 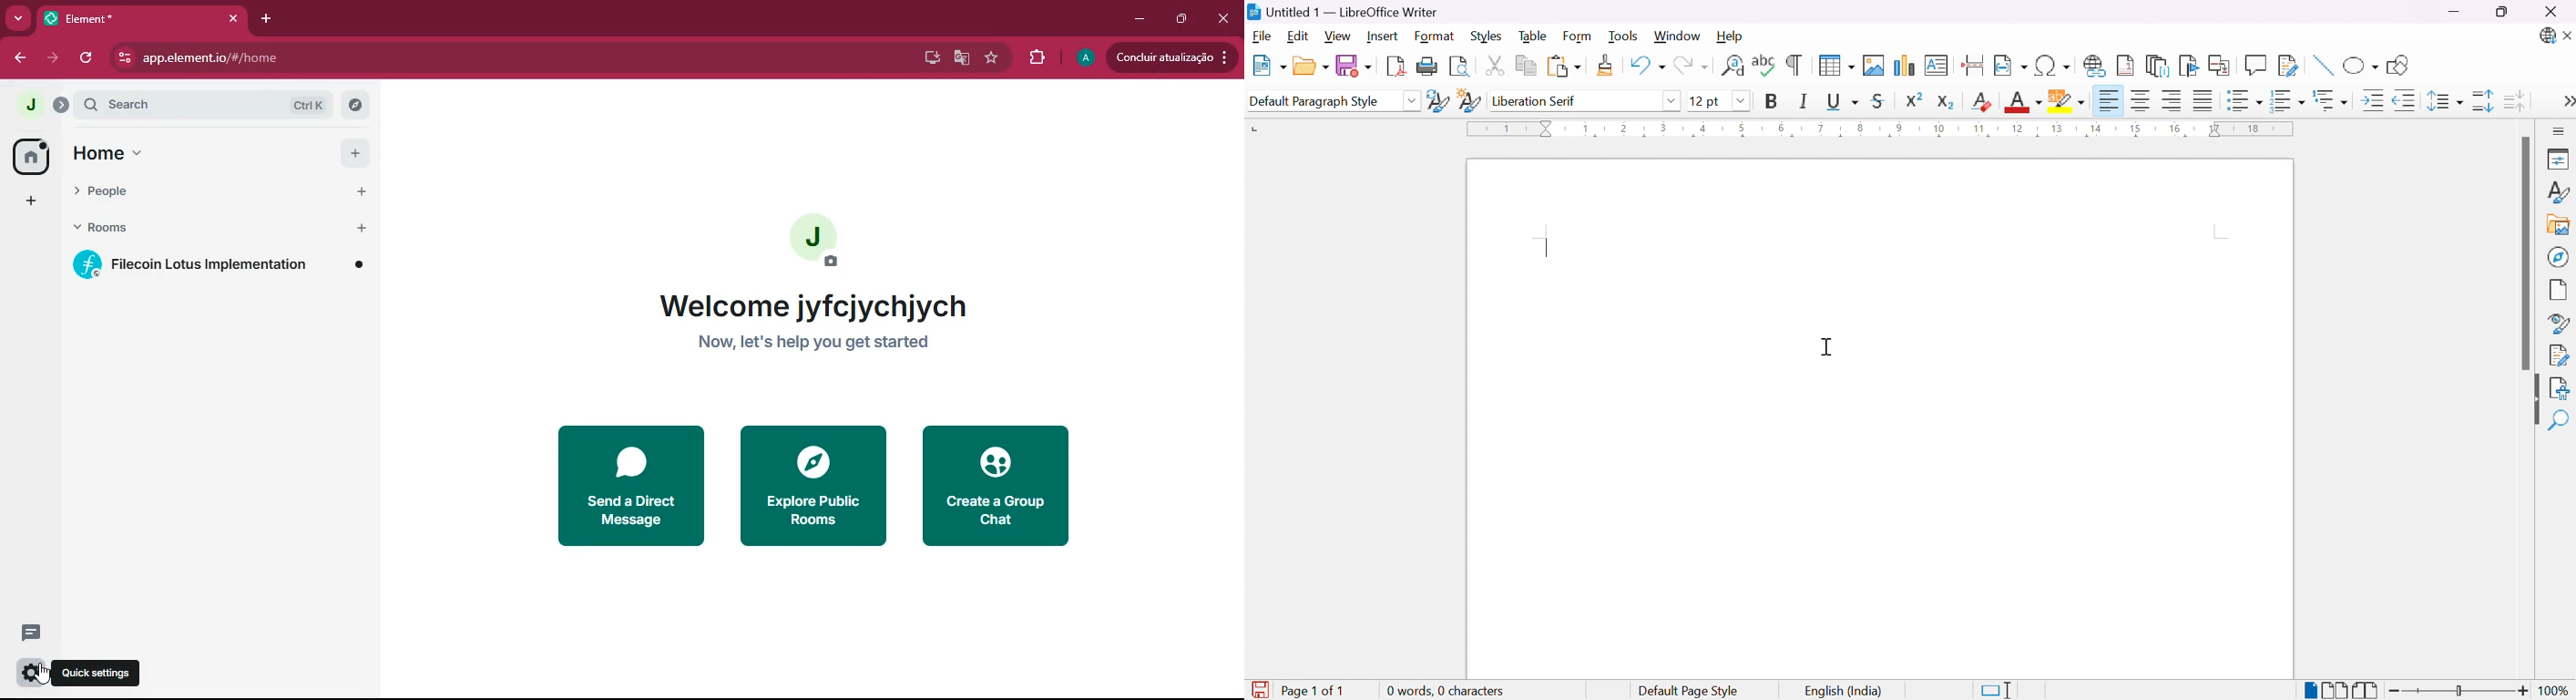 I want to click on Paste, so click(x=1564, y=67).